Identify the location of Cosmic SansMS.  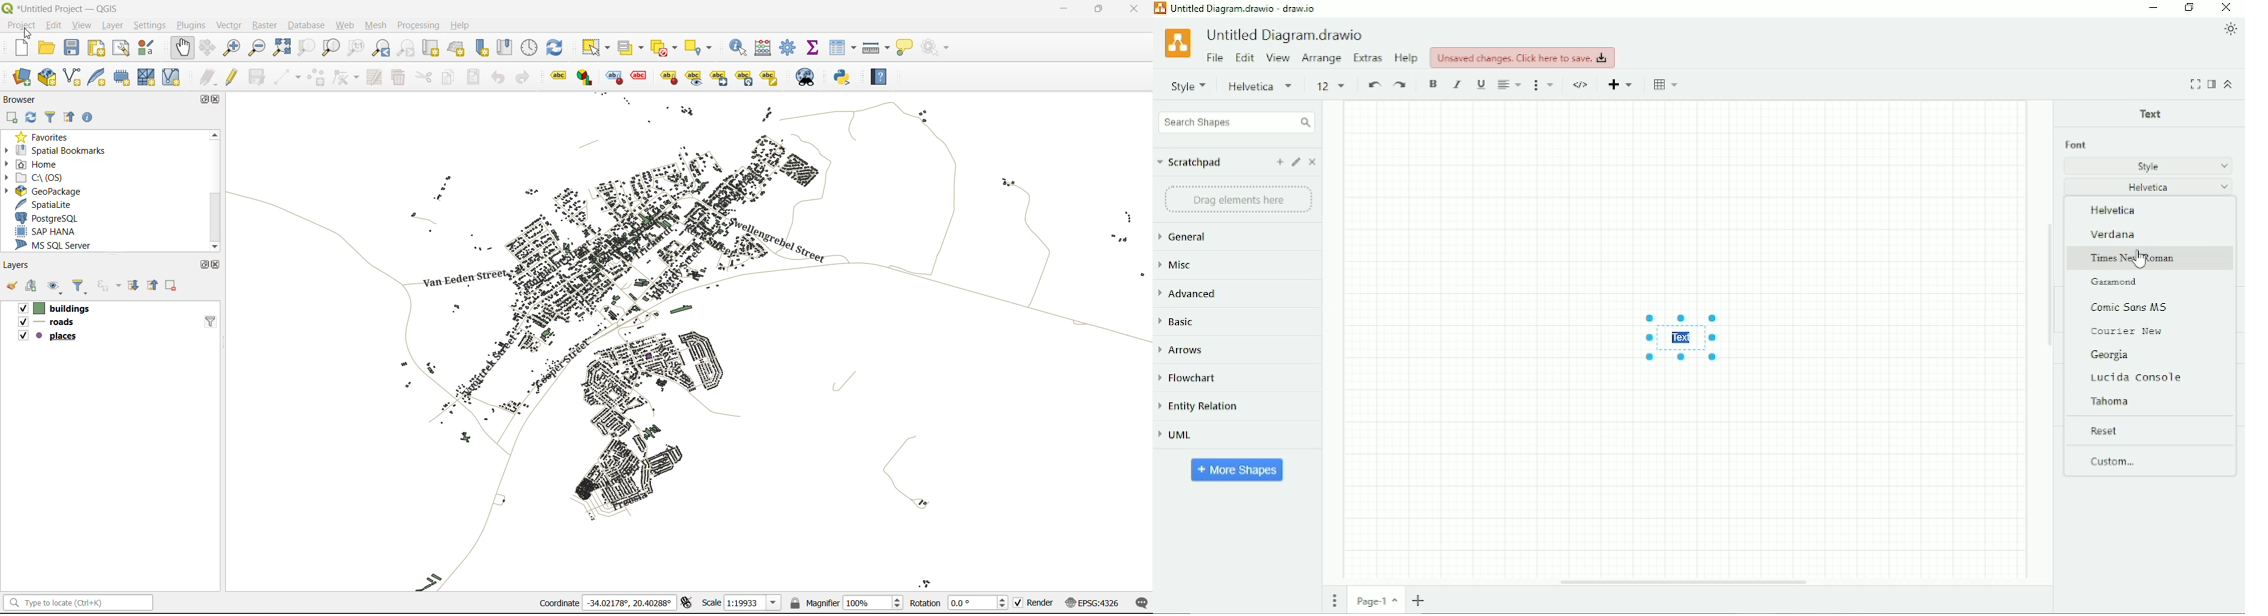
(2134, 307).